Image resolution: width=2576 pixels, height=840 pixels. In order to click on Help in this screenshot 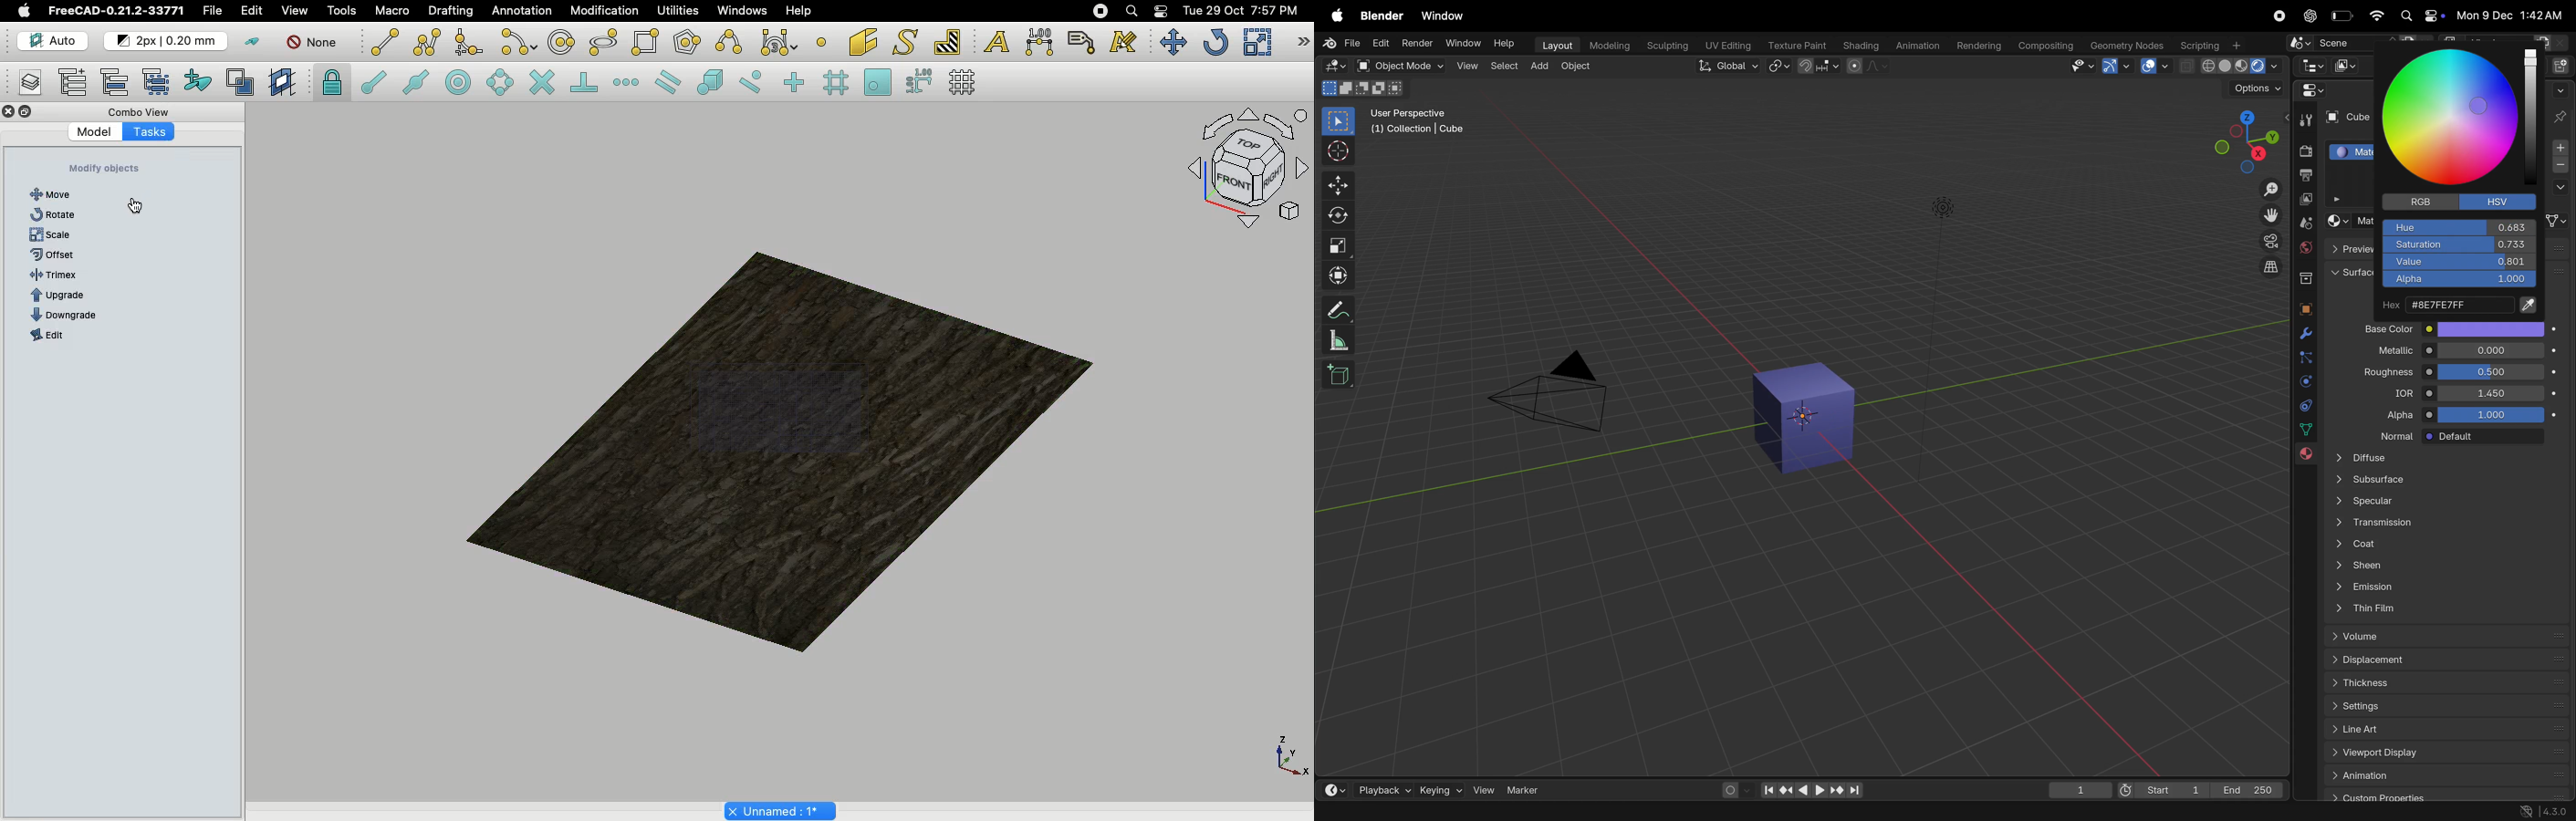, I will do `click(798, 10)`.